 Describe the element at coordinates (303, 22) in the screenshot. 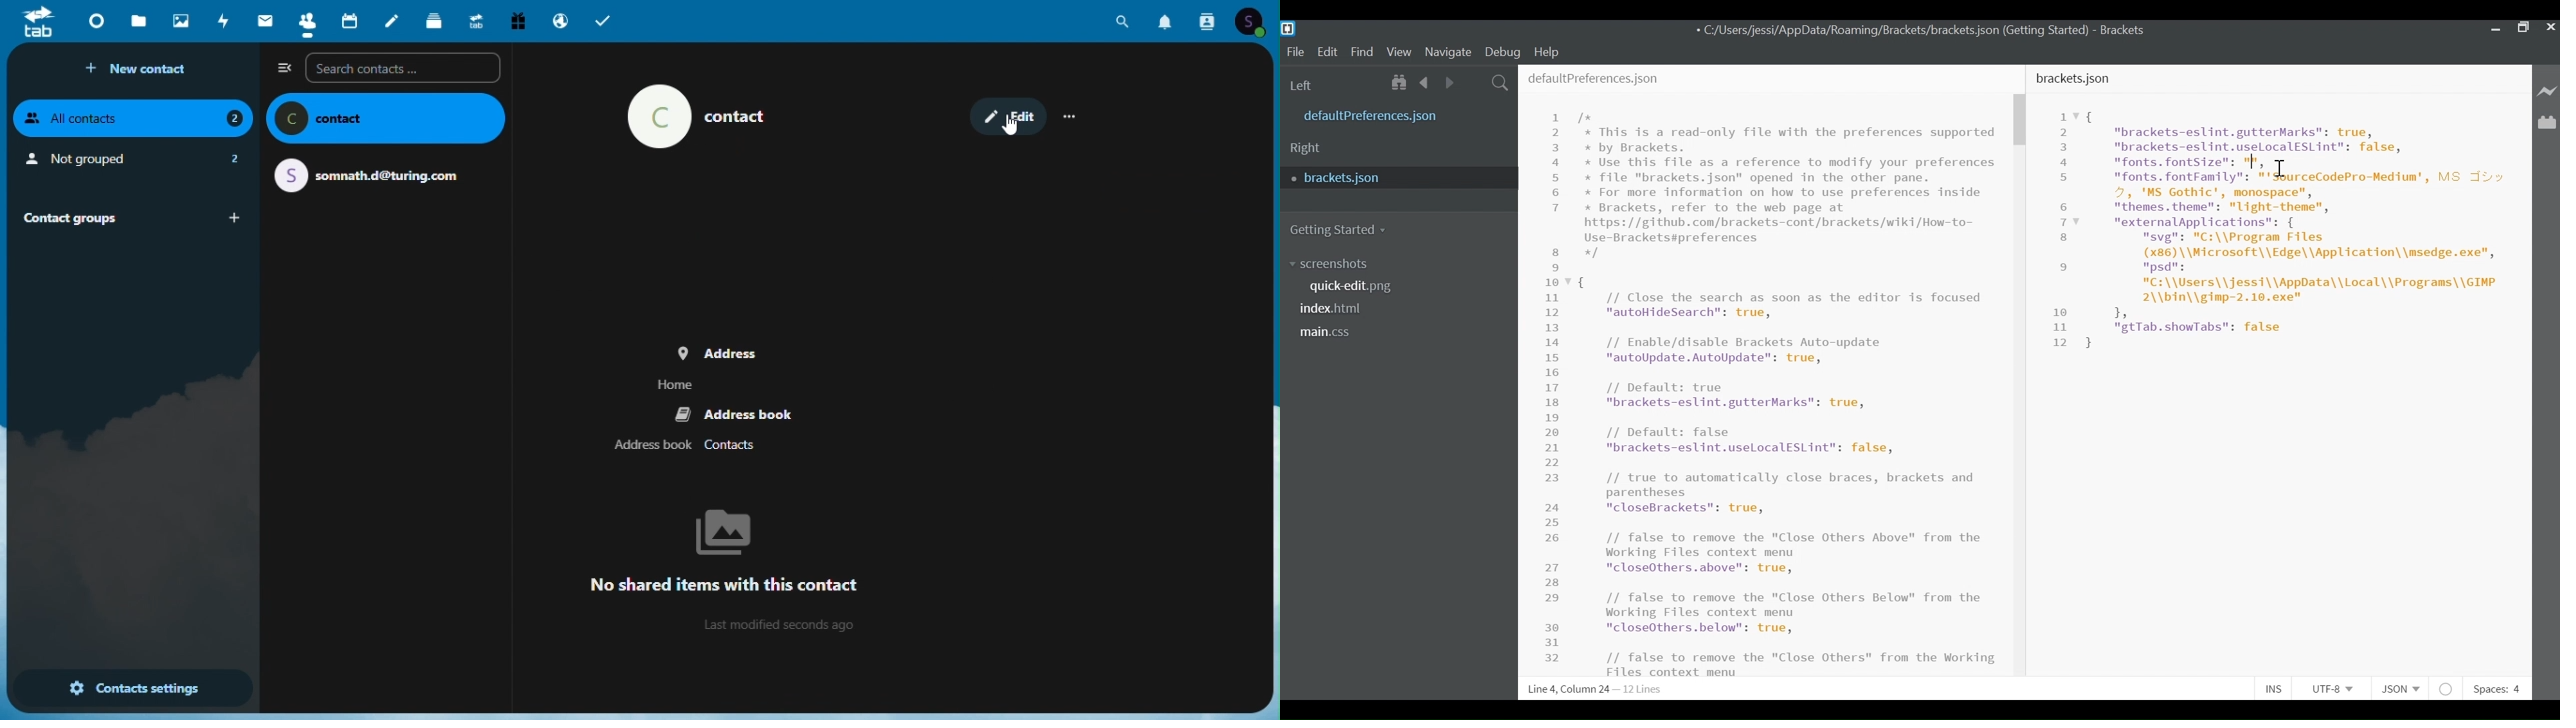

I see `Contacts` at that location.